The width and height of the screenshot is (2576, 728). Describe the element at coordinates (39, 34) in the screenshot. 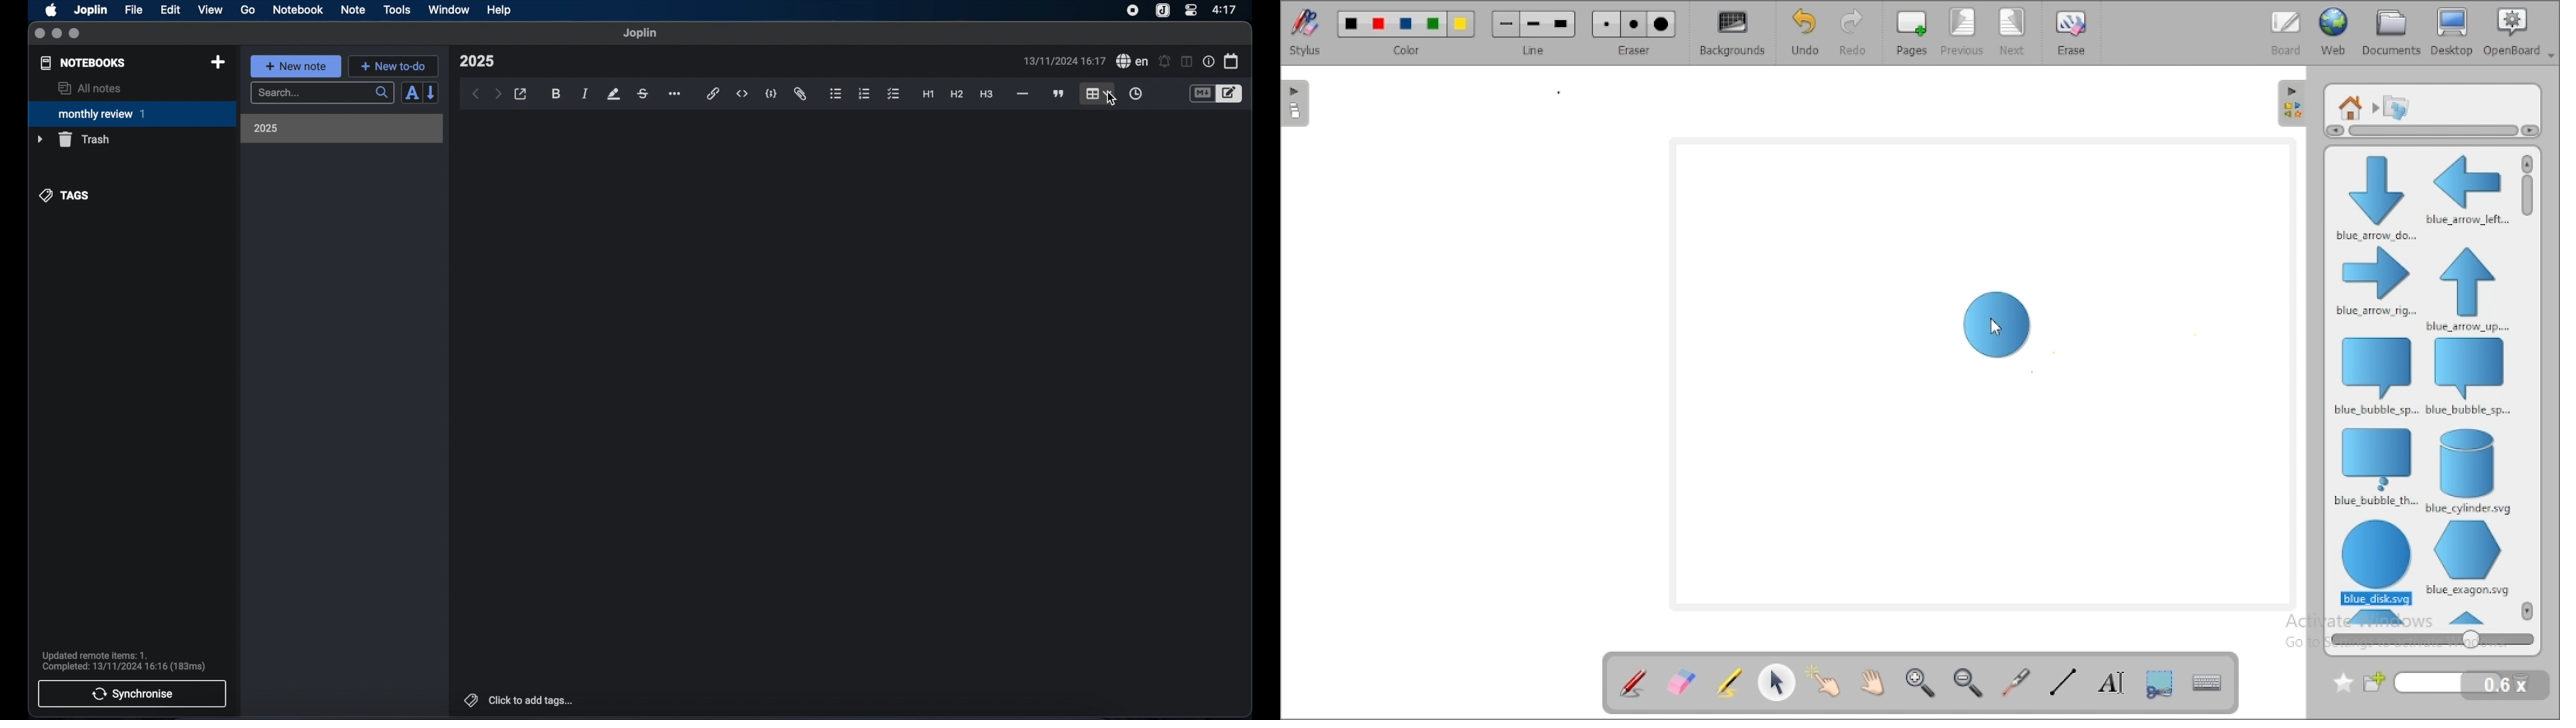

I see `close` at that location.